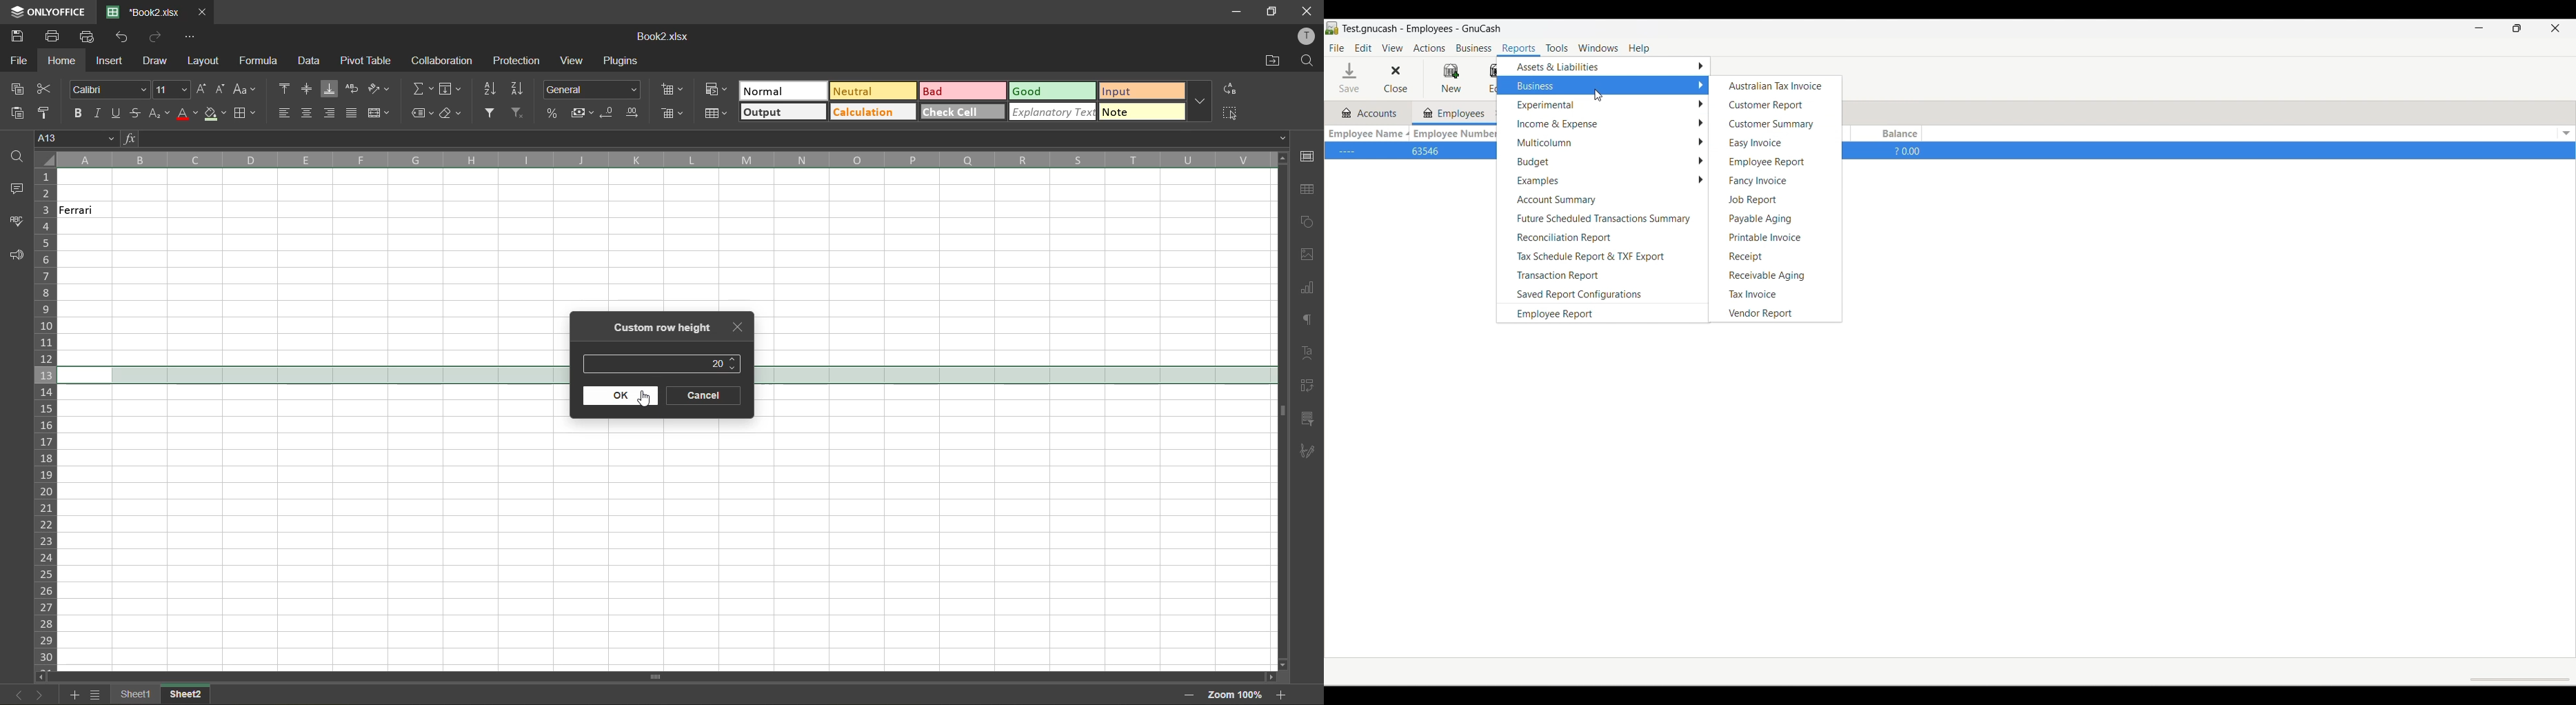  What do you see at coordinates (635, 112) in the screenshot?
I see `increase decimal` at bounding box center [635, 112].